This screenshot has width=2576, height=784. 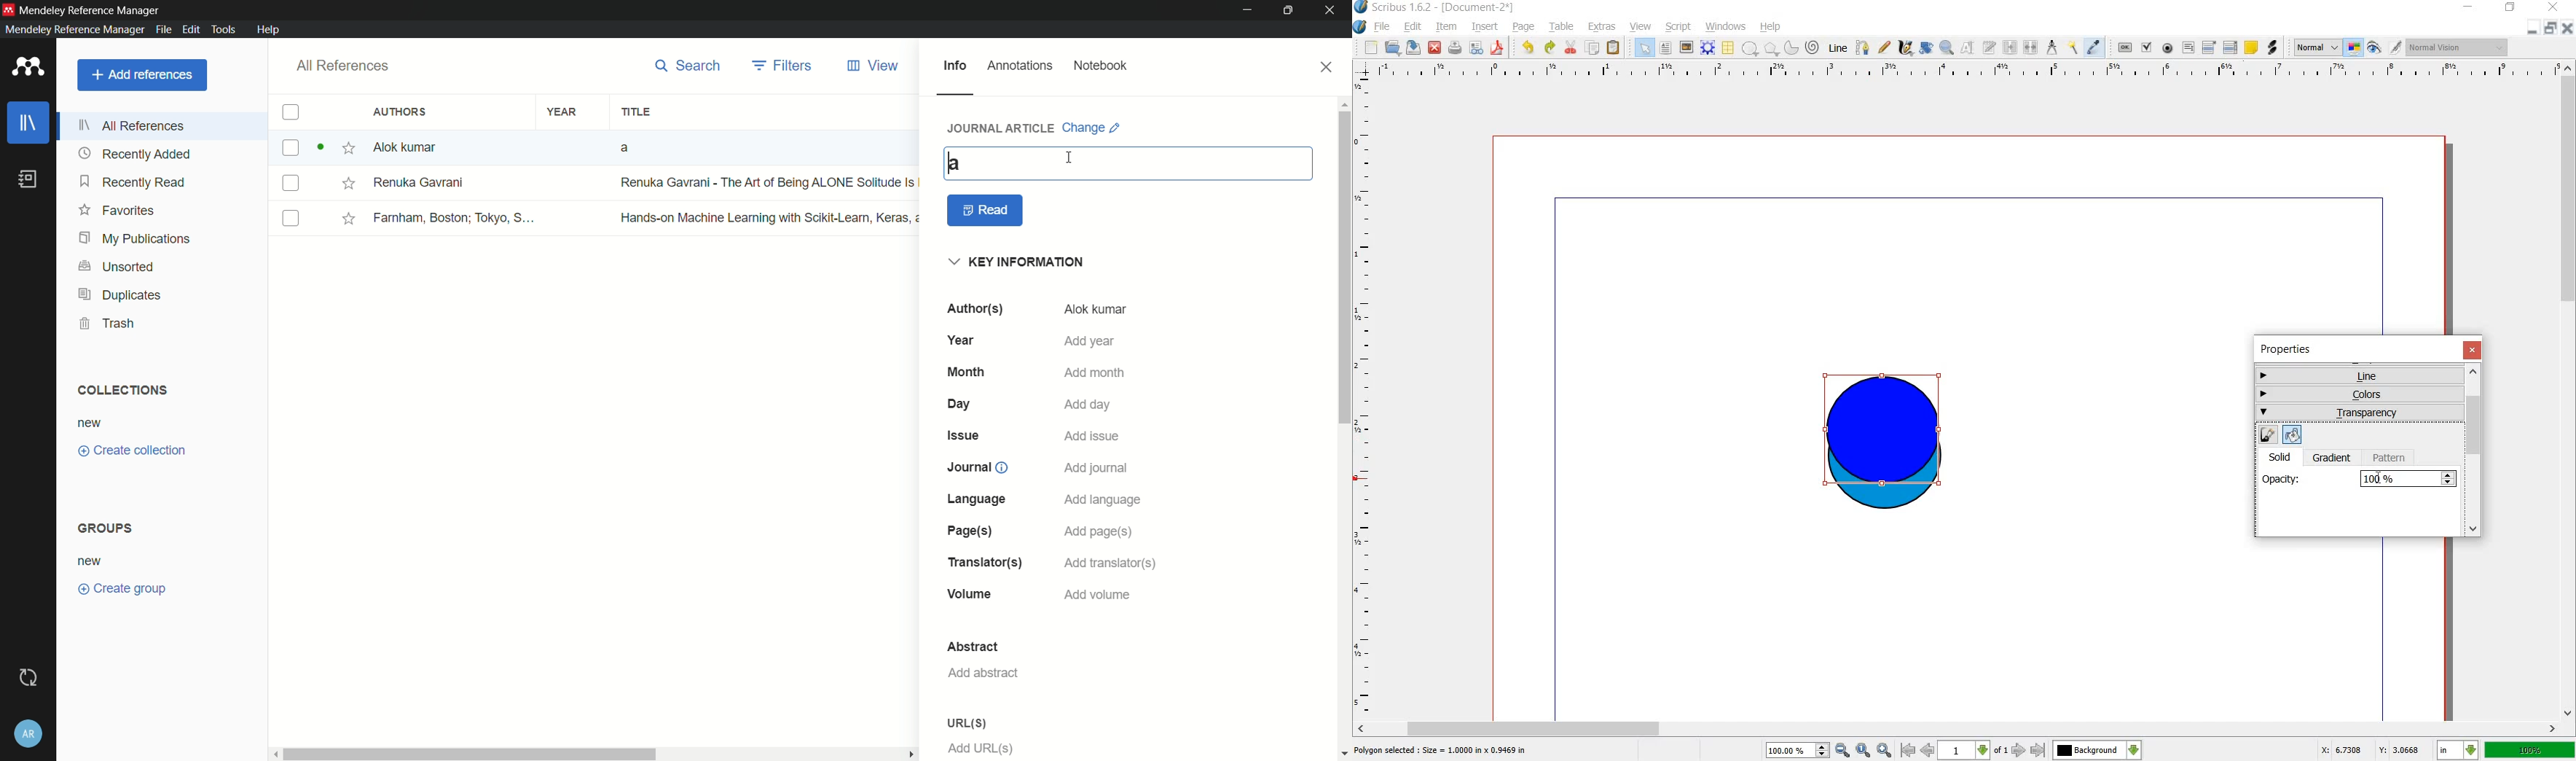 What do you see at coordinates (2267, 435) in the screenshot?
I see `edit line color properties` at bounding box center [2267, 435].